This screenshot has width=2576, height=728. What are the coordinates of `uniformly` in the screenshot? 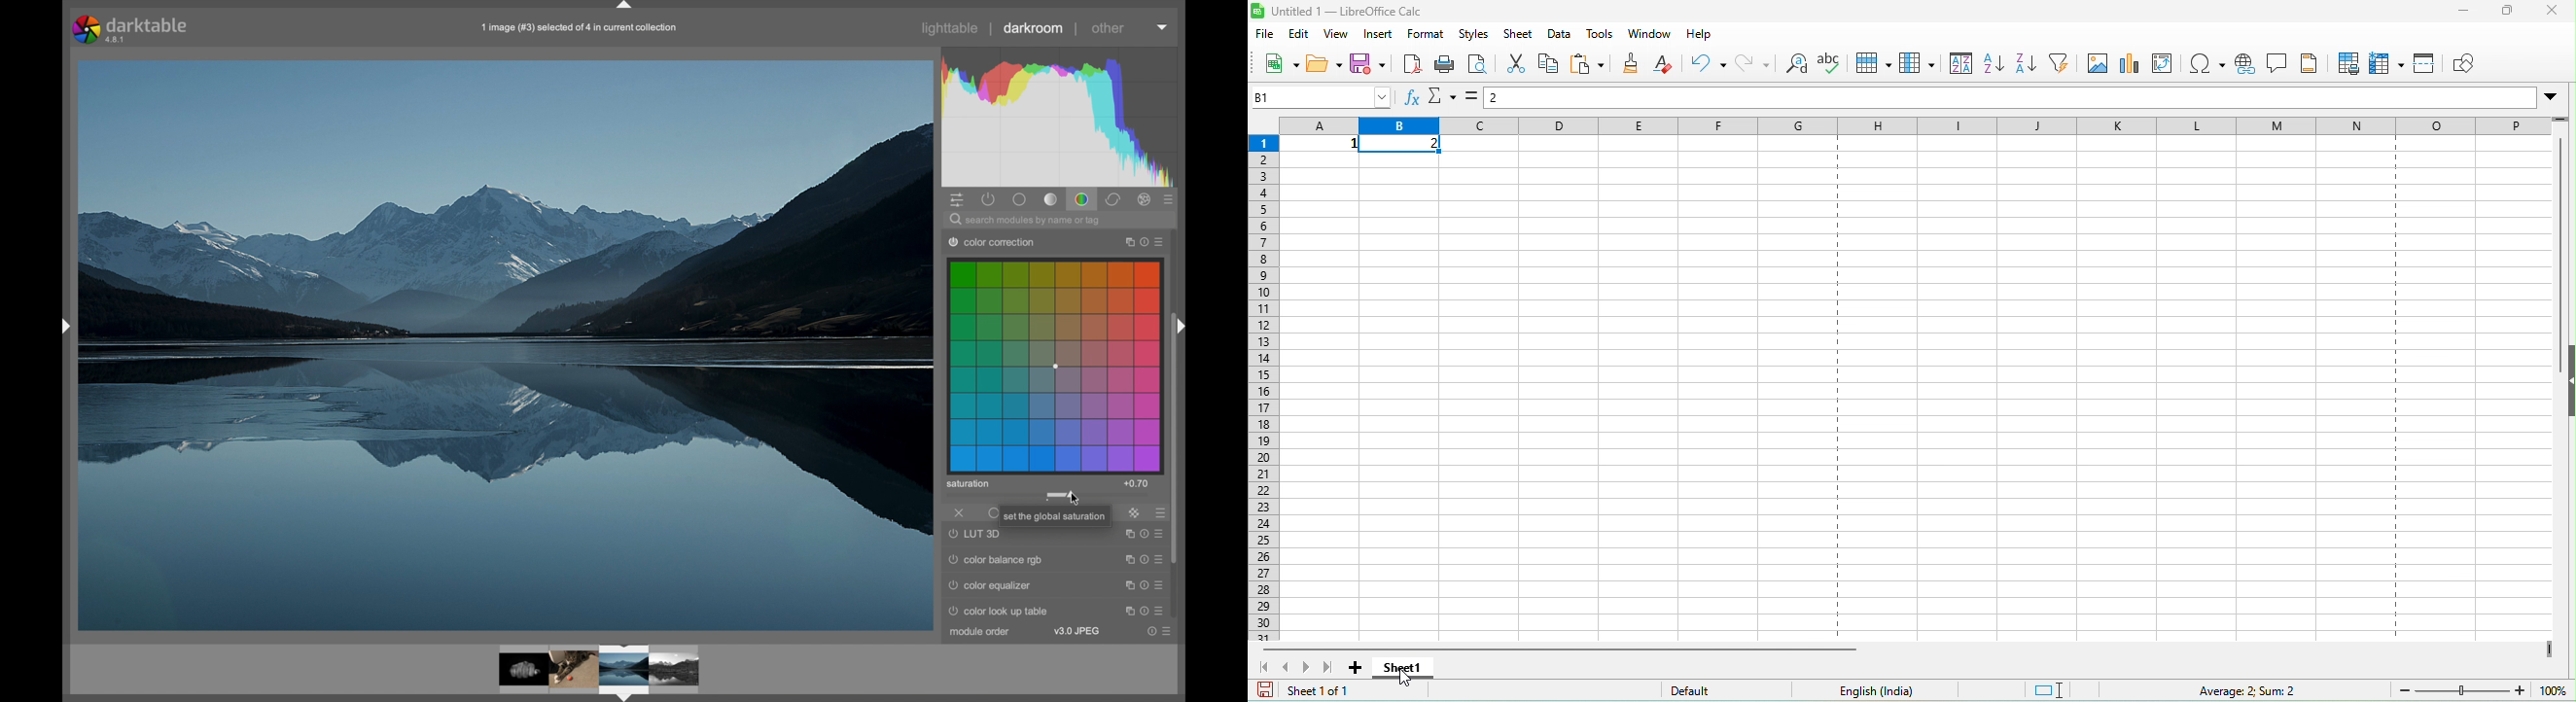 It's located at (995, 513).